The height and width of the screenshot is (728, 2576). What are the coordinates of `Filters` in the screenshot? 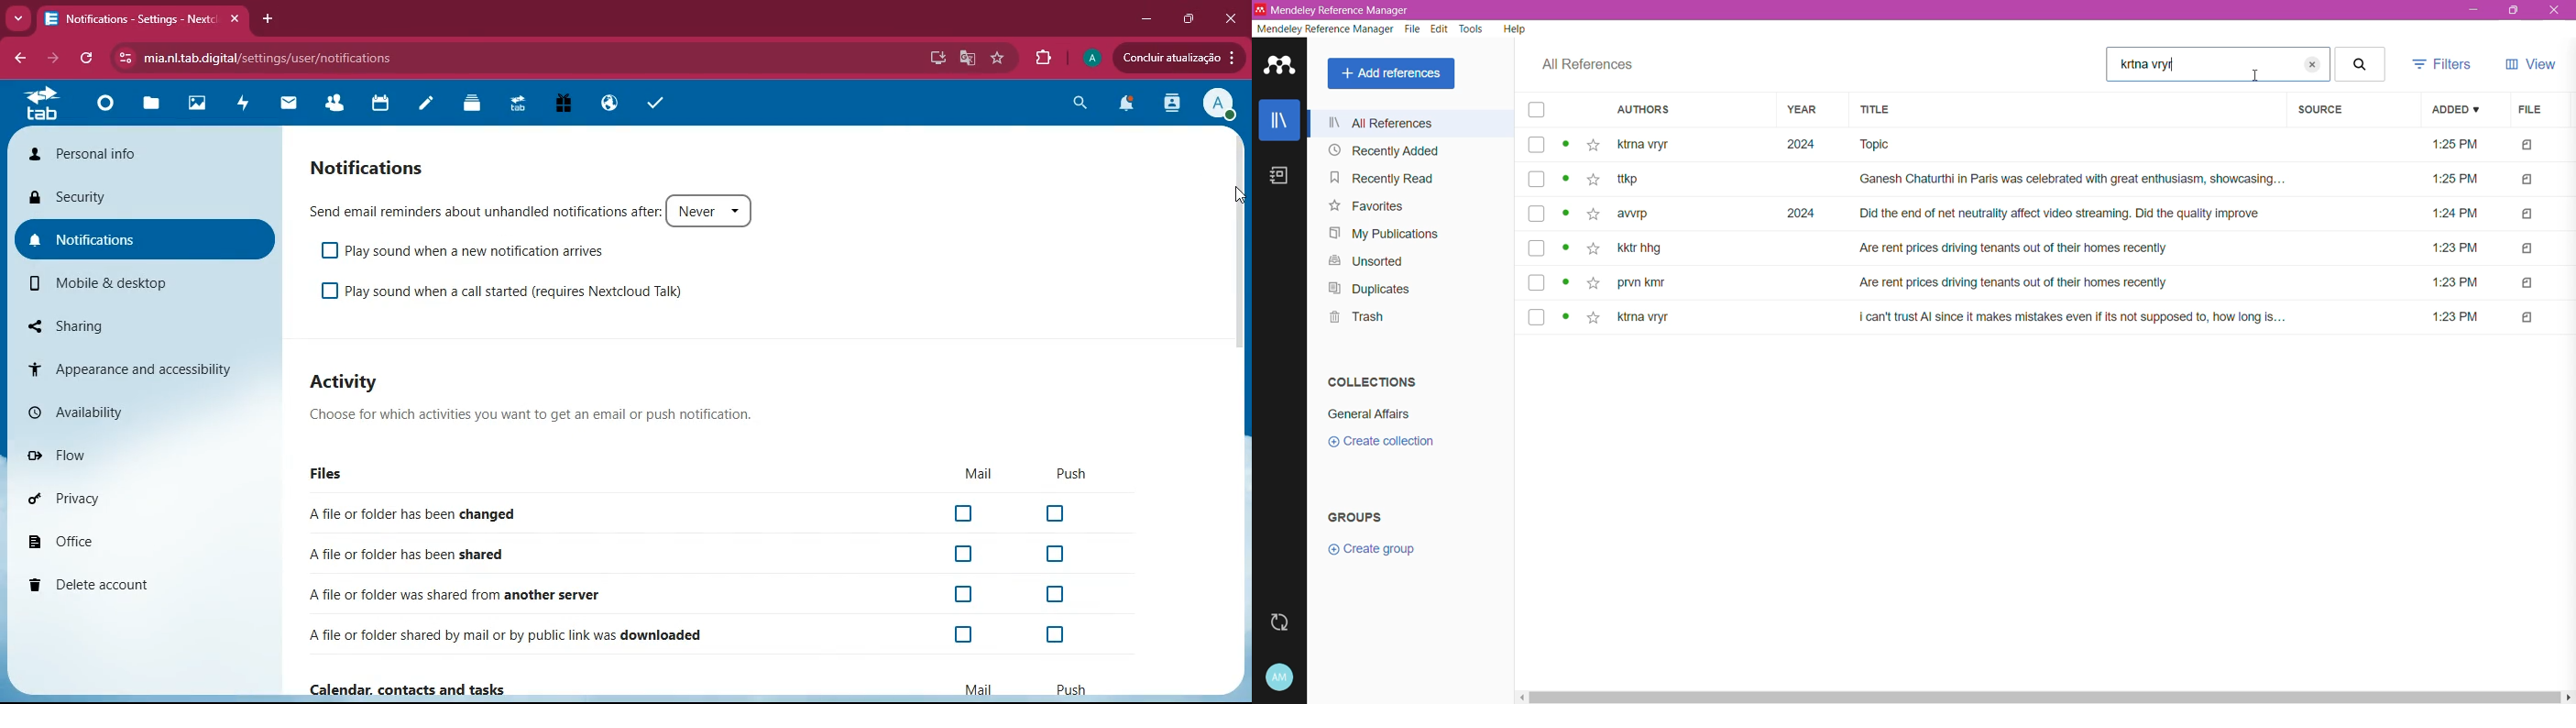 It's located at (2445, 64).